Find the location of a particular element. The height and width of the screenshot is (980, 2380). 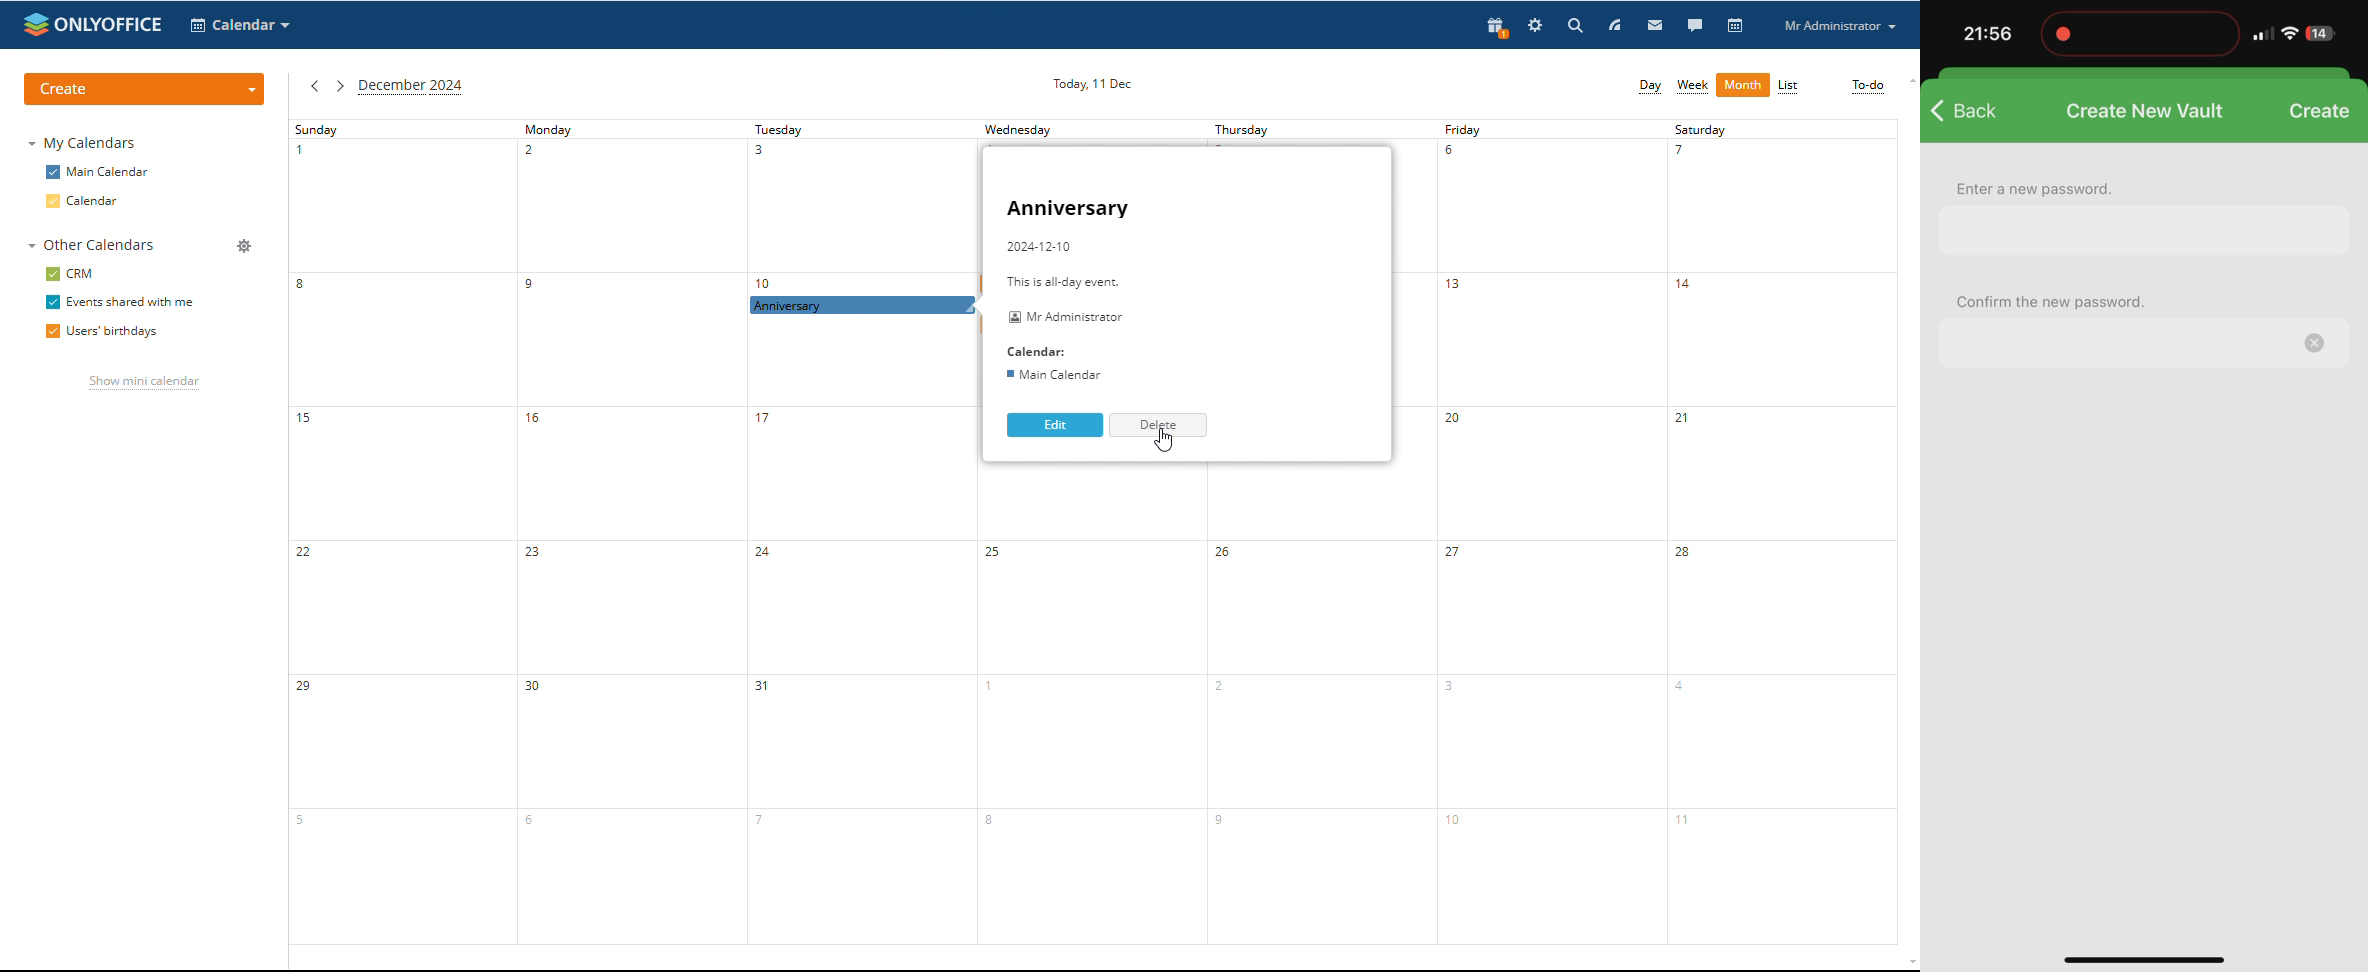

other calendars is located at coordinates (95, 245).